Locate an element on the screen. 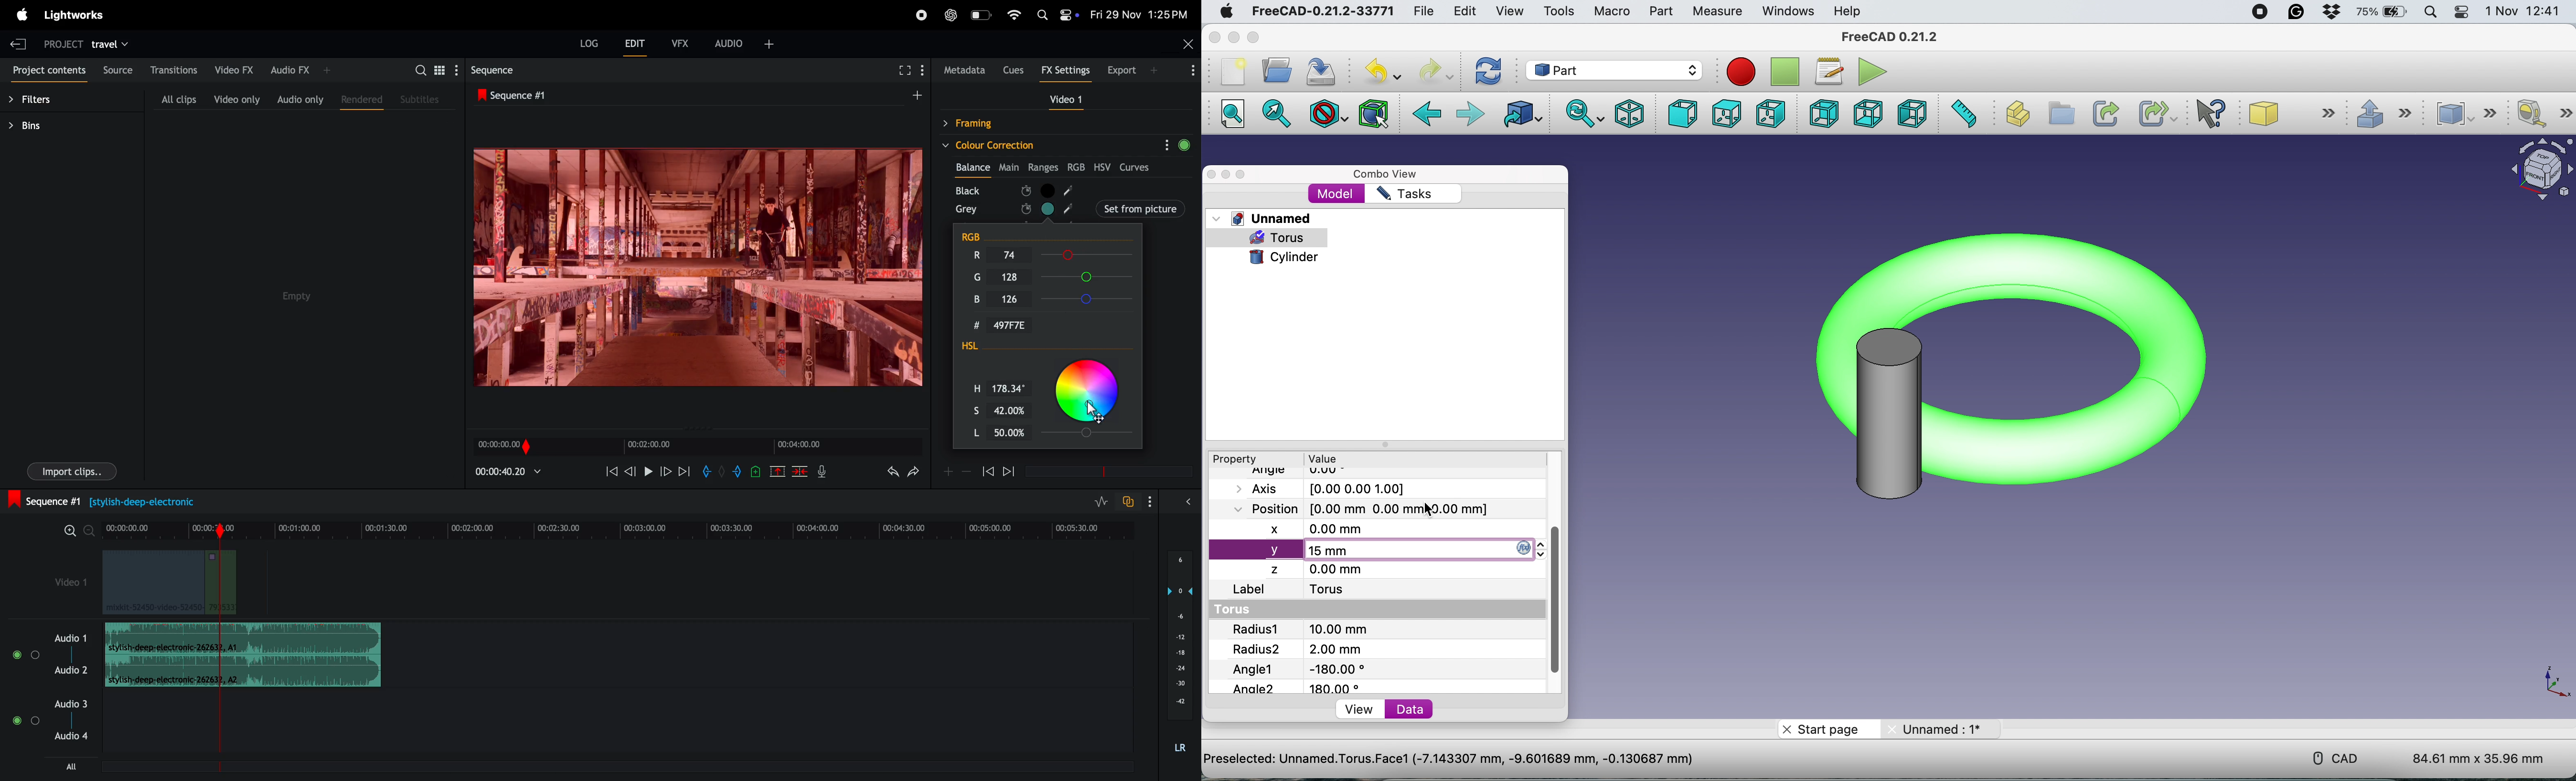 The height and width of the screenshot is (784, 2576). chatgpt is located at coordinates (950, 15).